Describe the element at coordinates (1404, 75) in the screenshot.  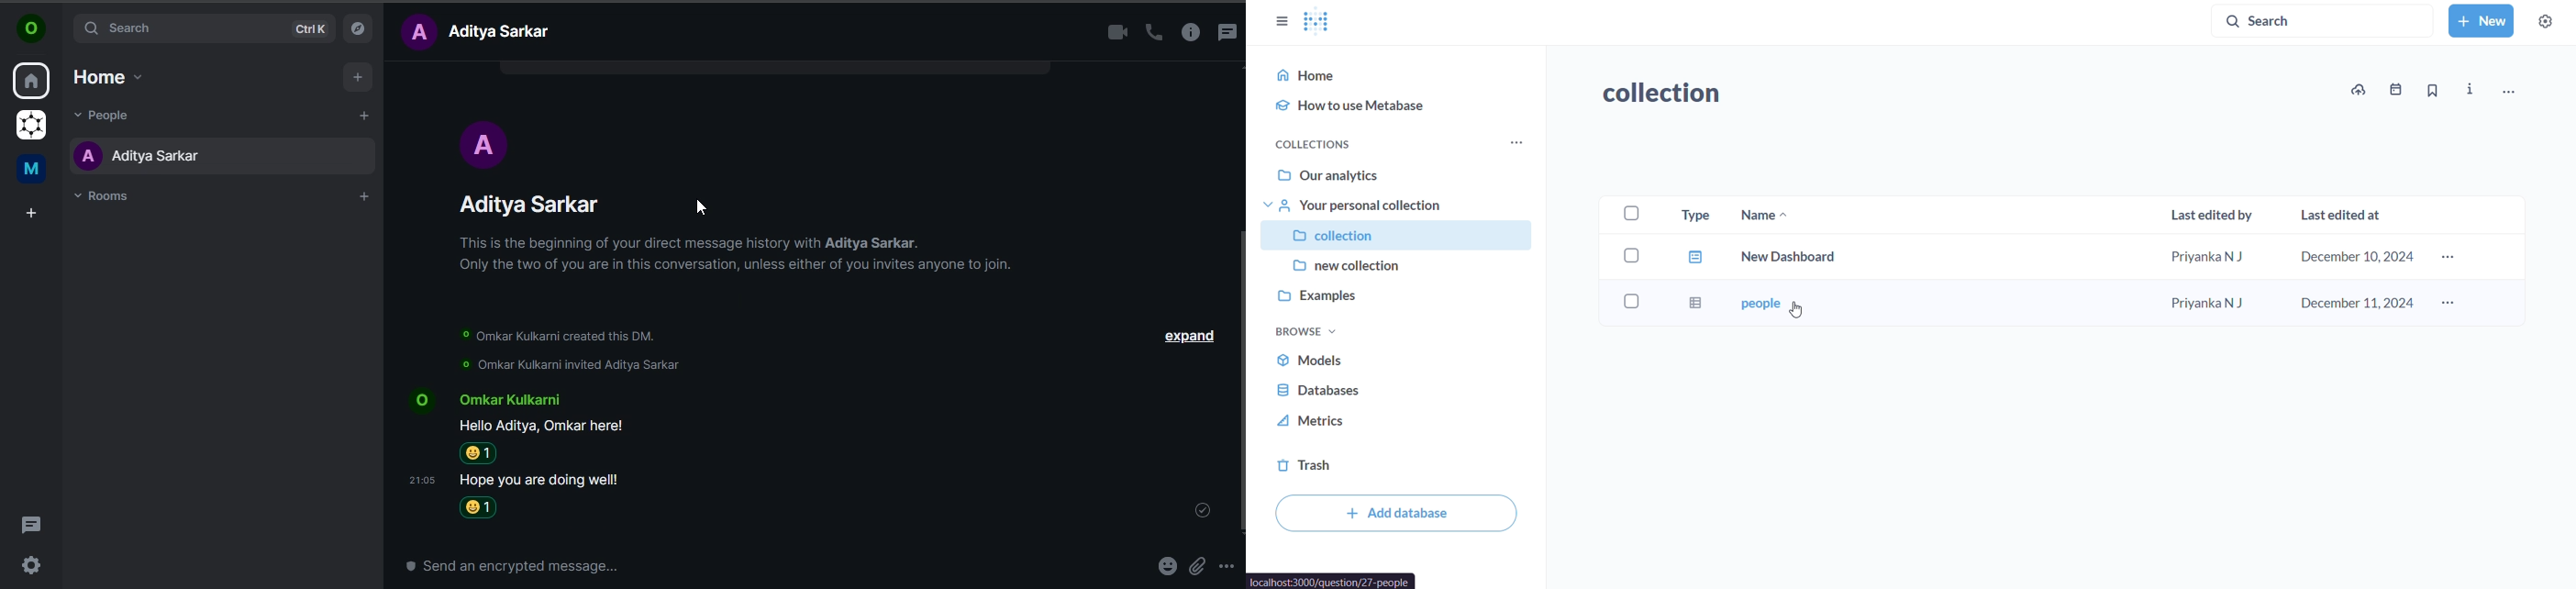
I see `home` at that location.